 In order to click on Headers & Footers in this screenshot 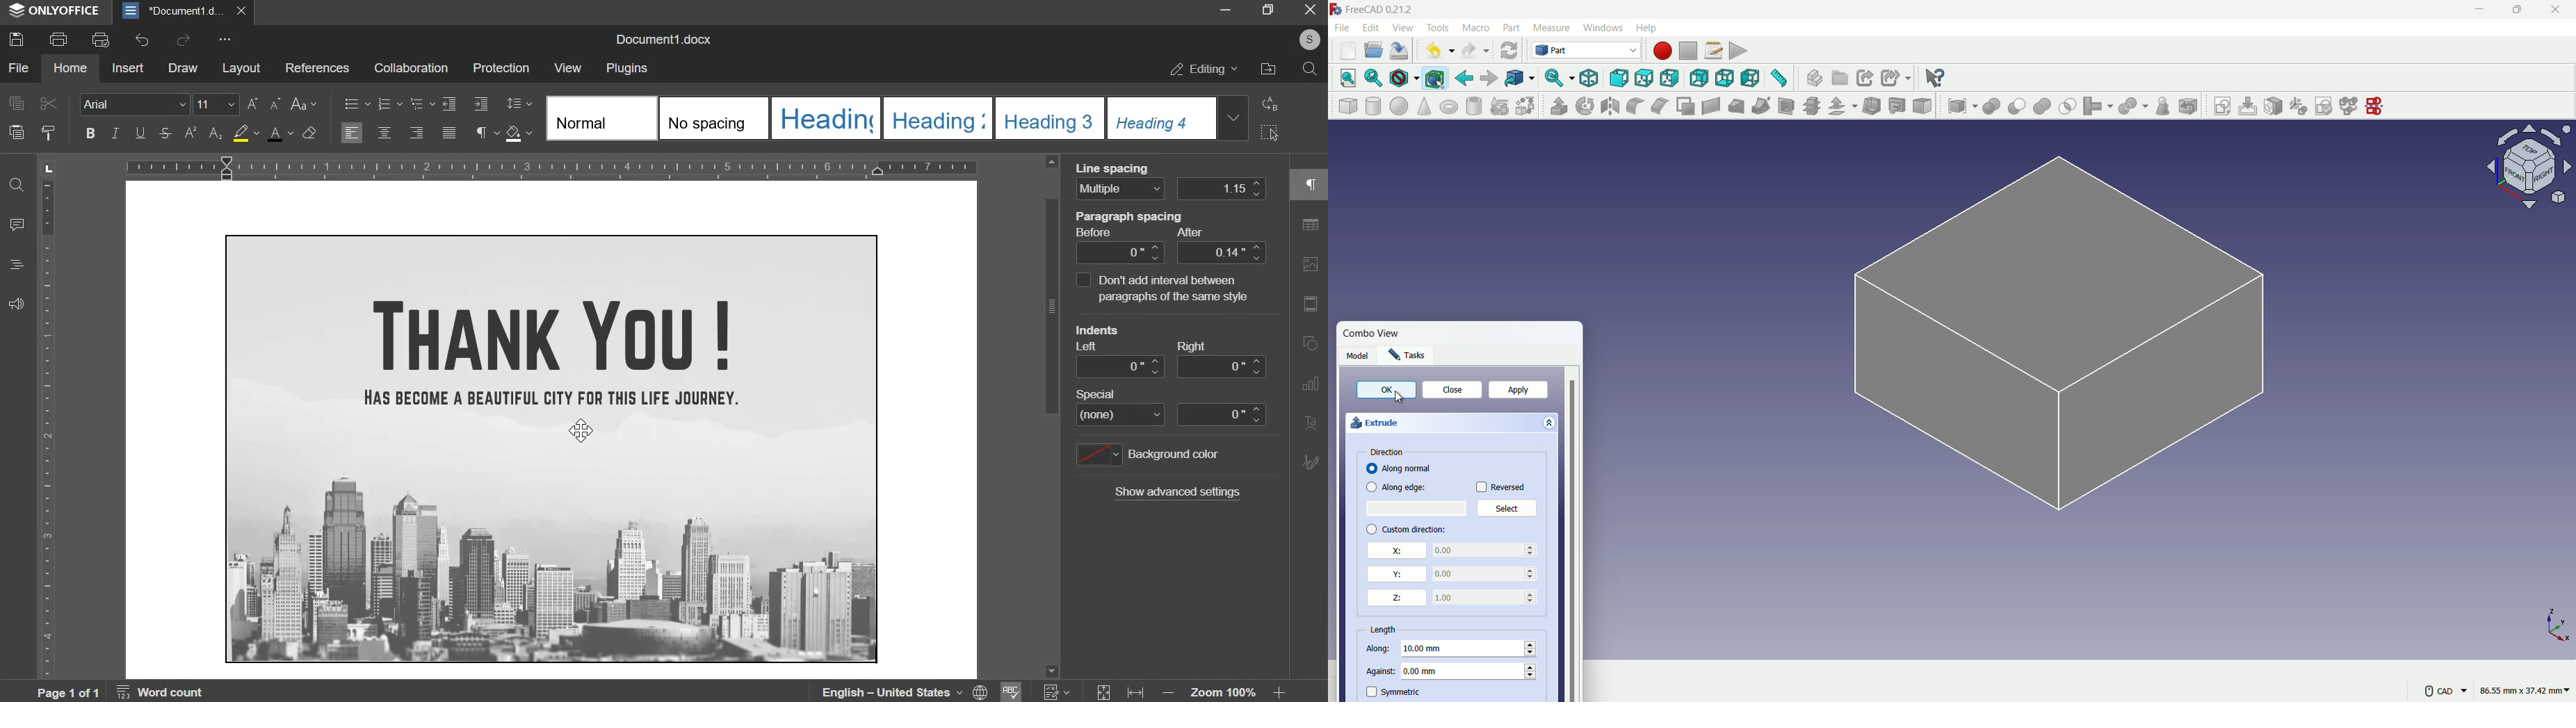, I will do `click(1313, 305)`.